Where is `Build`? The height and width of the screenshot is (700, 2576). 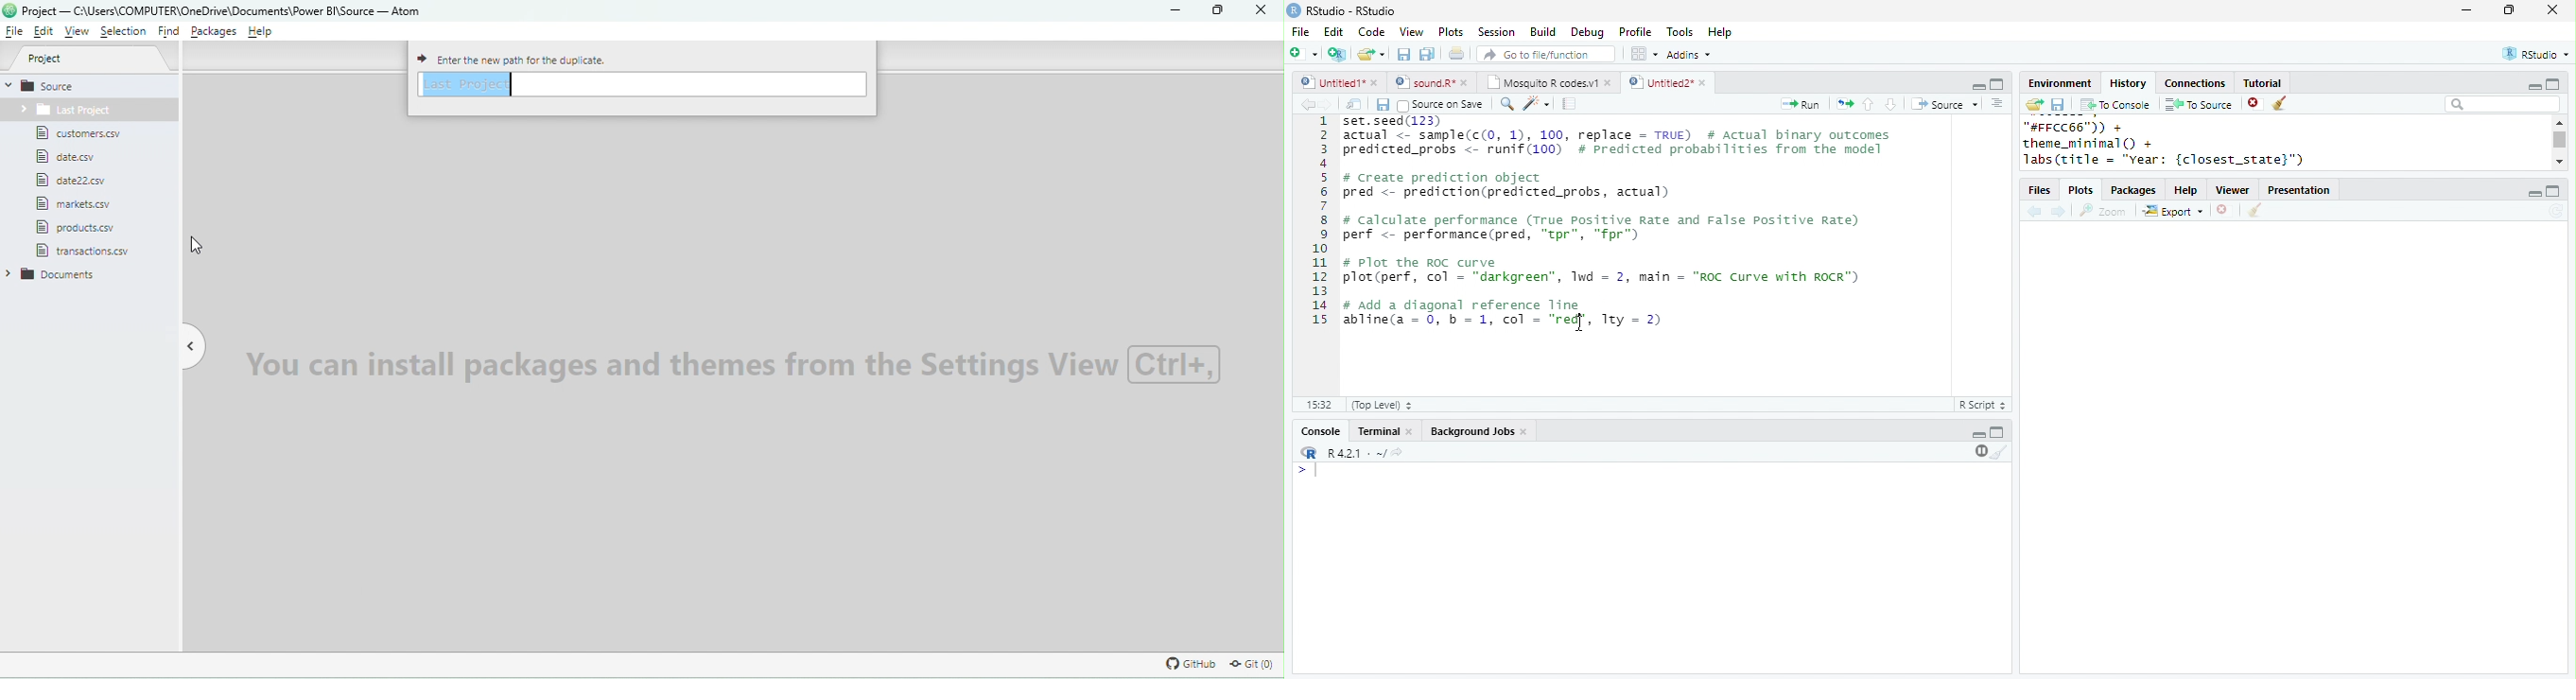 Build is located at coordinates (1542, 32).